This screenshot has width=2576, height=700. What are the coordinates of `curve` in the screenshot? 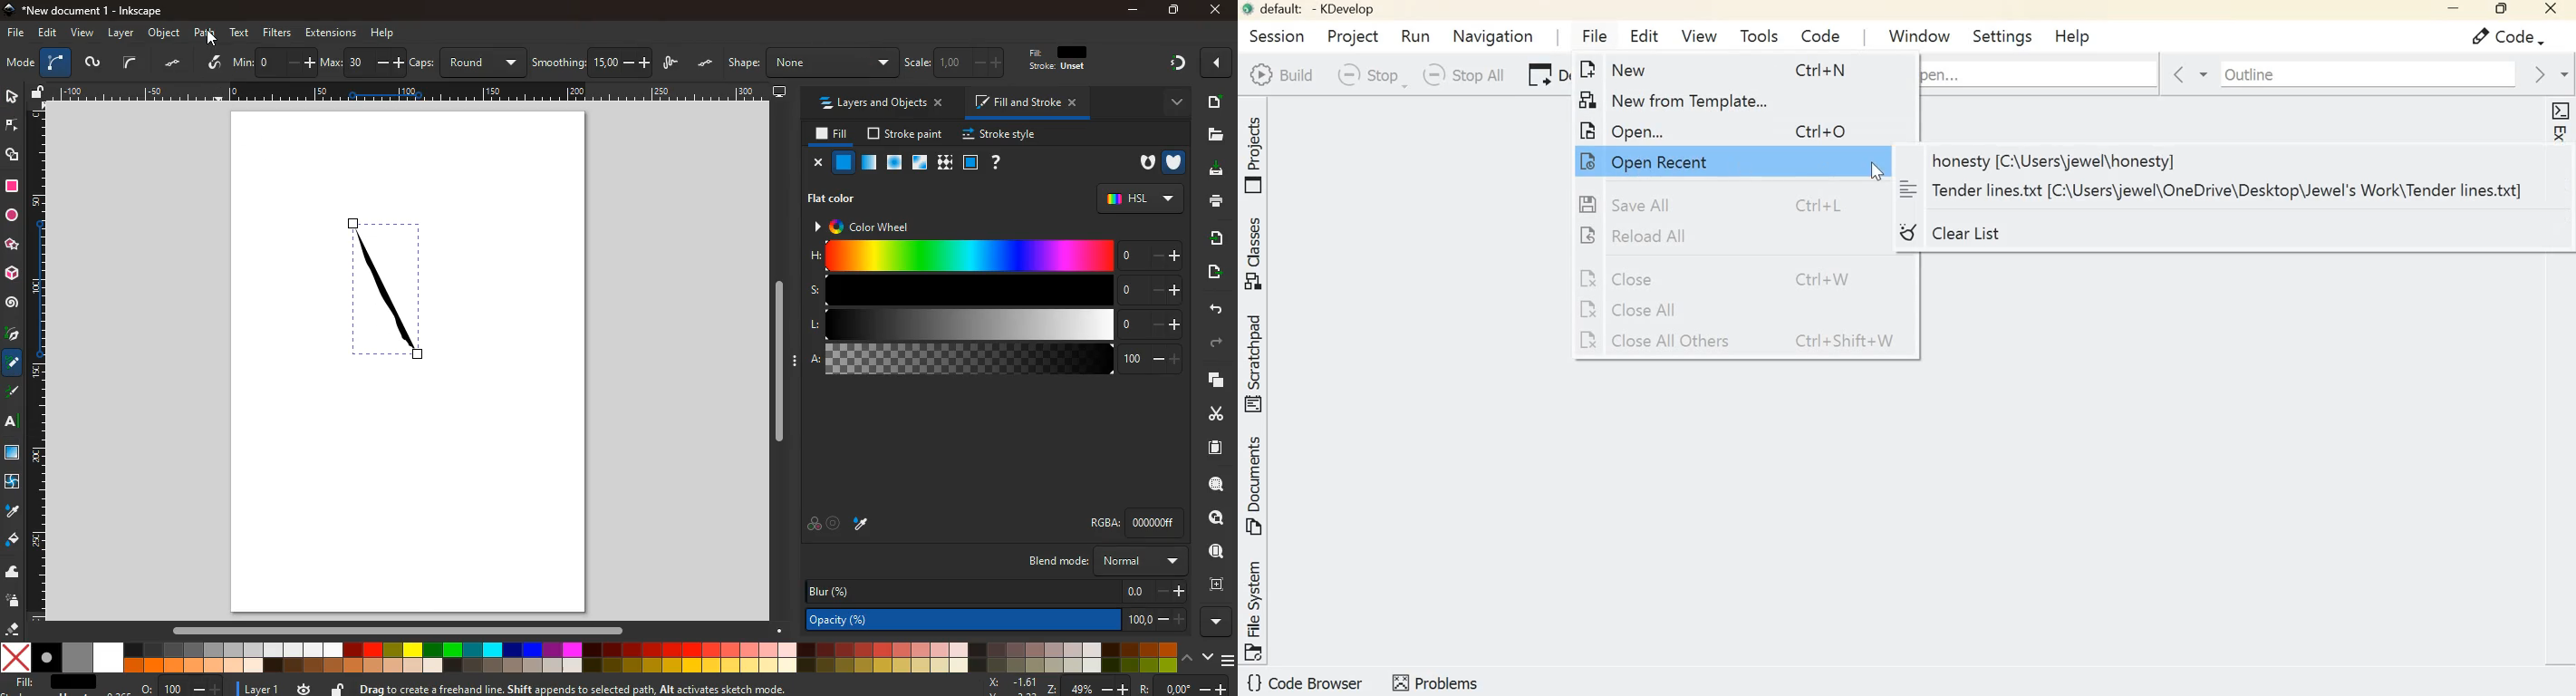 It's located at (130, 63).